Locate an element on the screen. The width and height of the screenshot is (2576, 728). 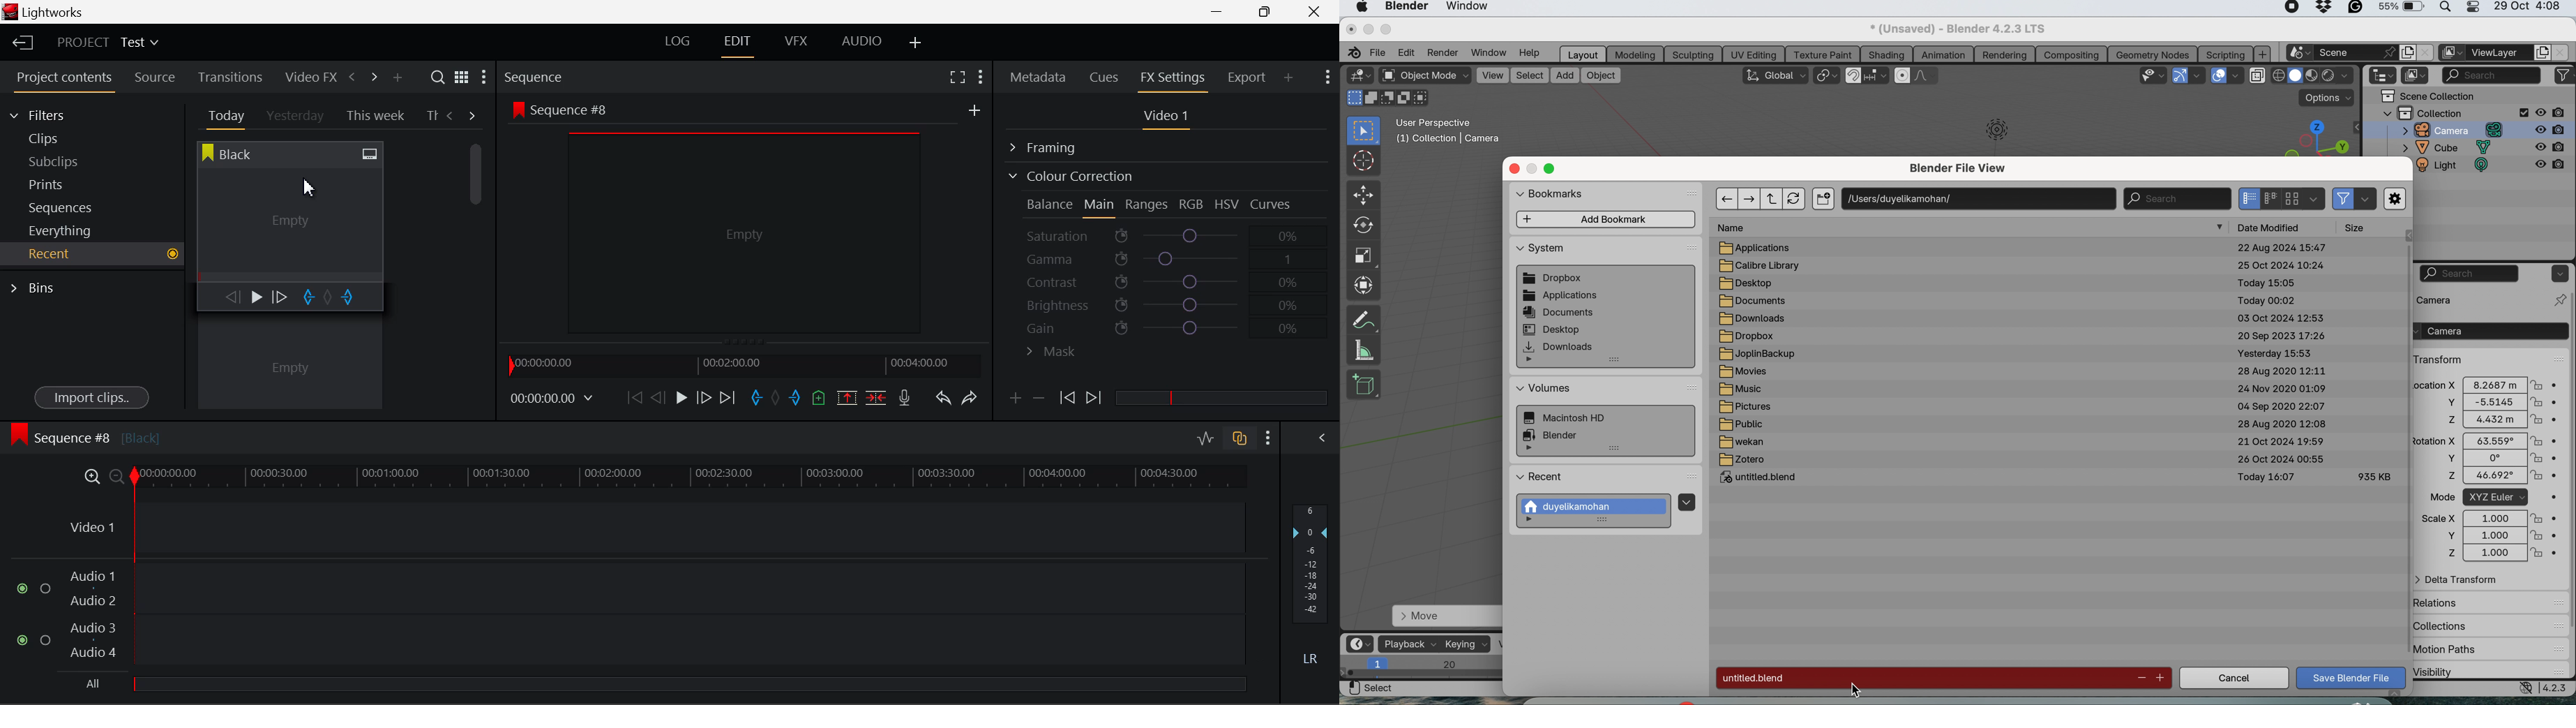
Sequence #8 is located at coordinates (84, 435).